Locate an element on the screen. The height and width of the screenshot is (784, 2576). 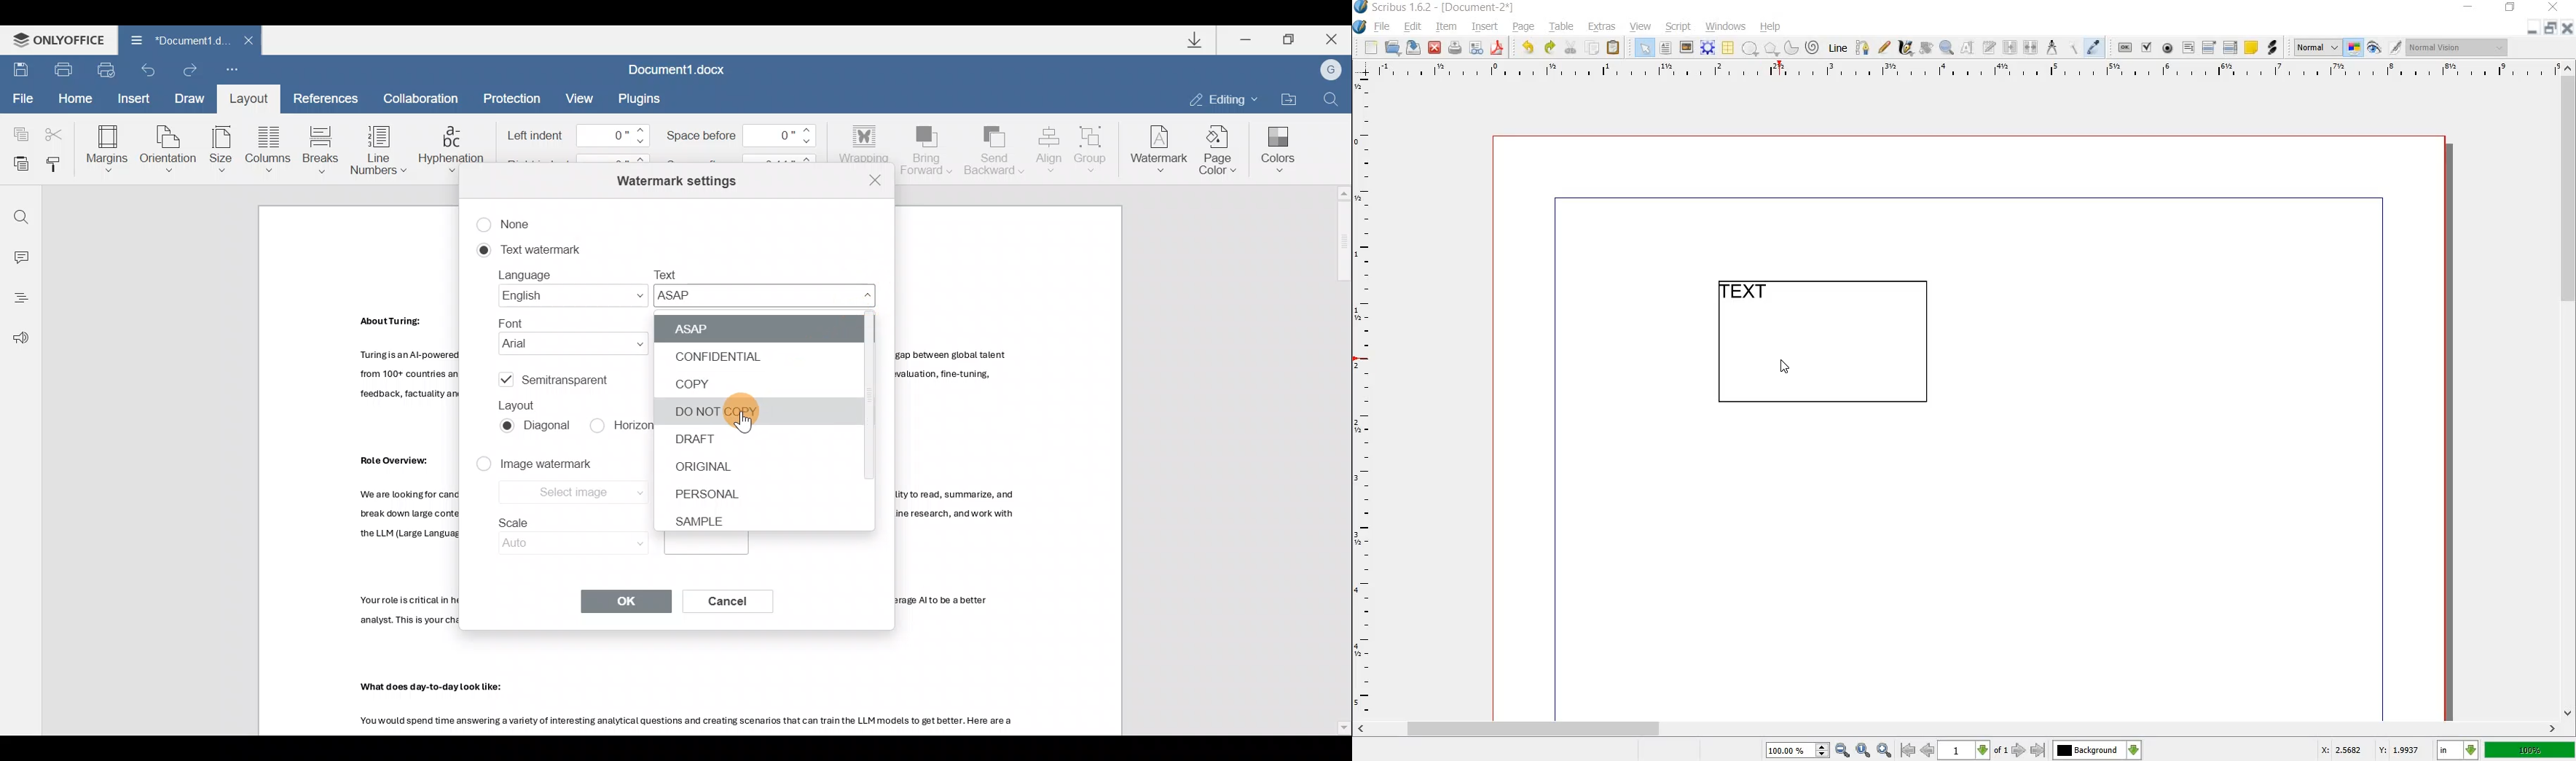
toggle color management system is located at coordinates (2355, 48).